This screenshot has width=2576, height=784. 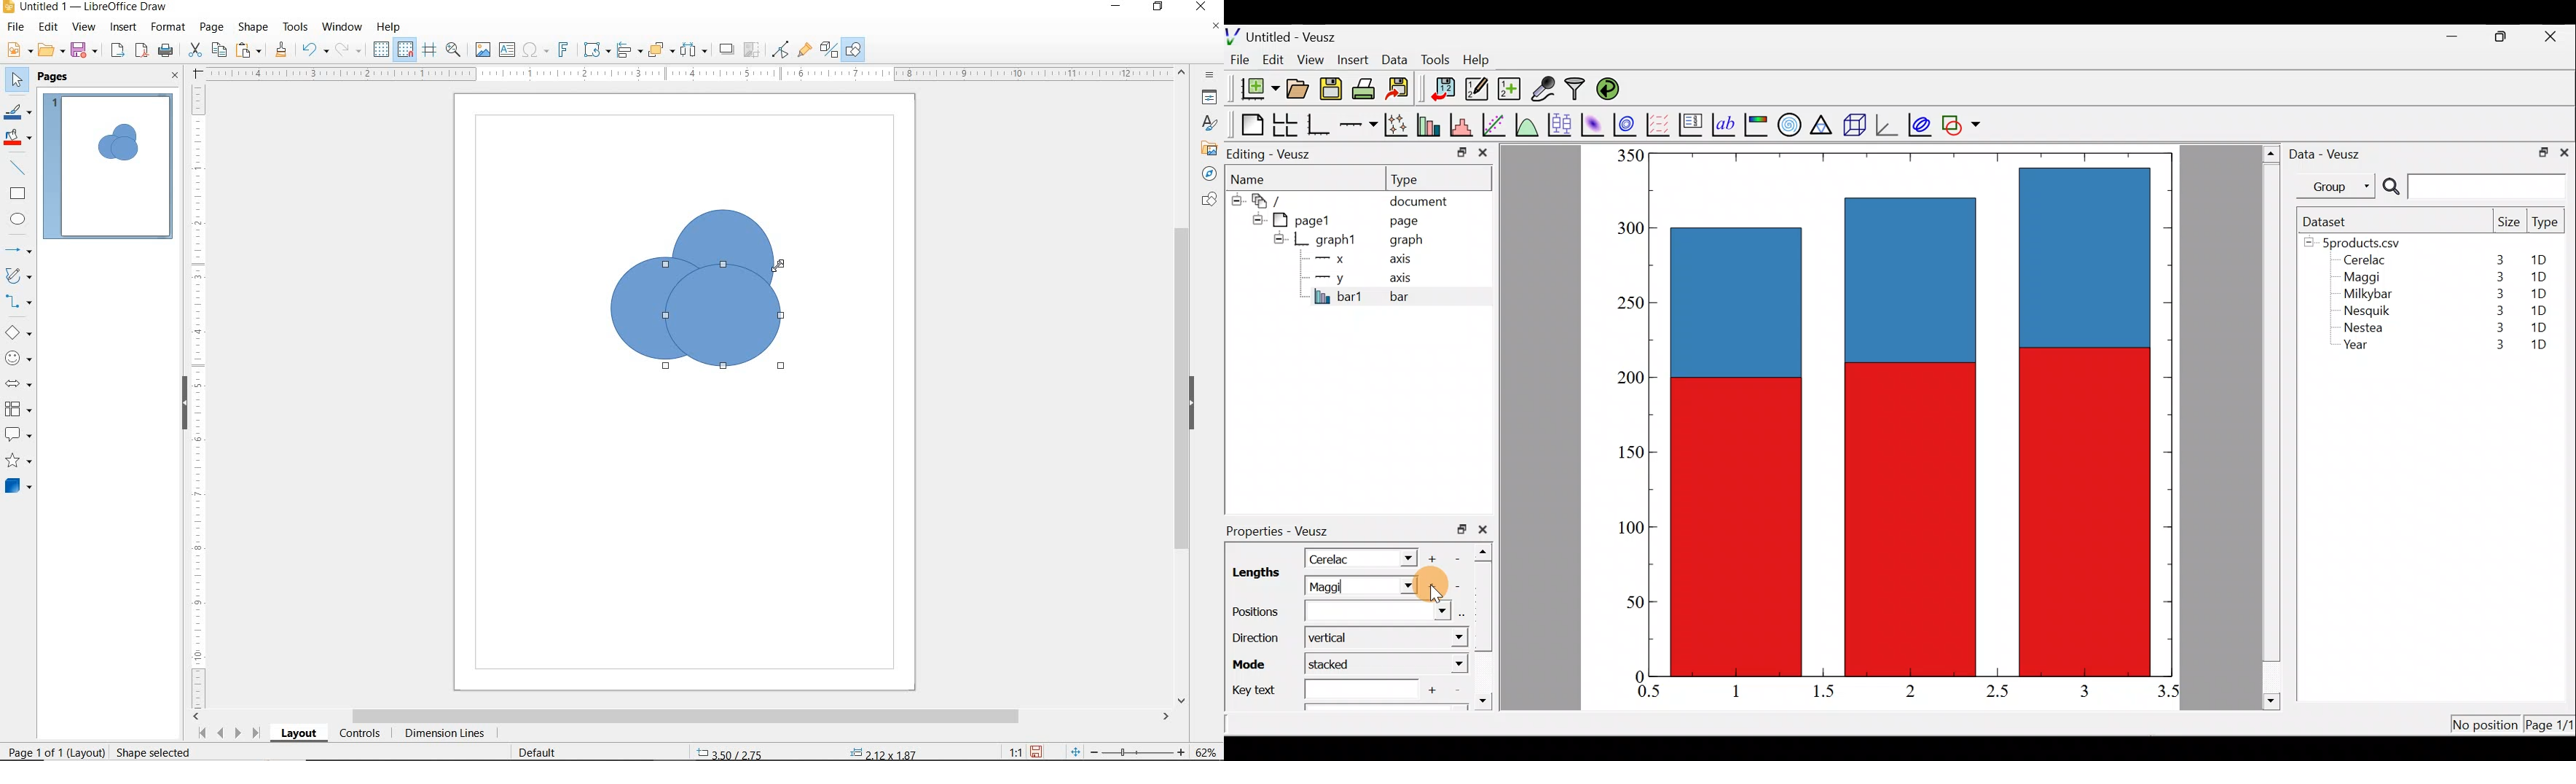 What do you see at coordinates (508, 50) in the screenshot?
I see `INSERT TEXT BOX` at bounding box center [508, 50].